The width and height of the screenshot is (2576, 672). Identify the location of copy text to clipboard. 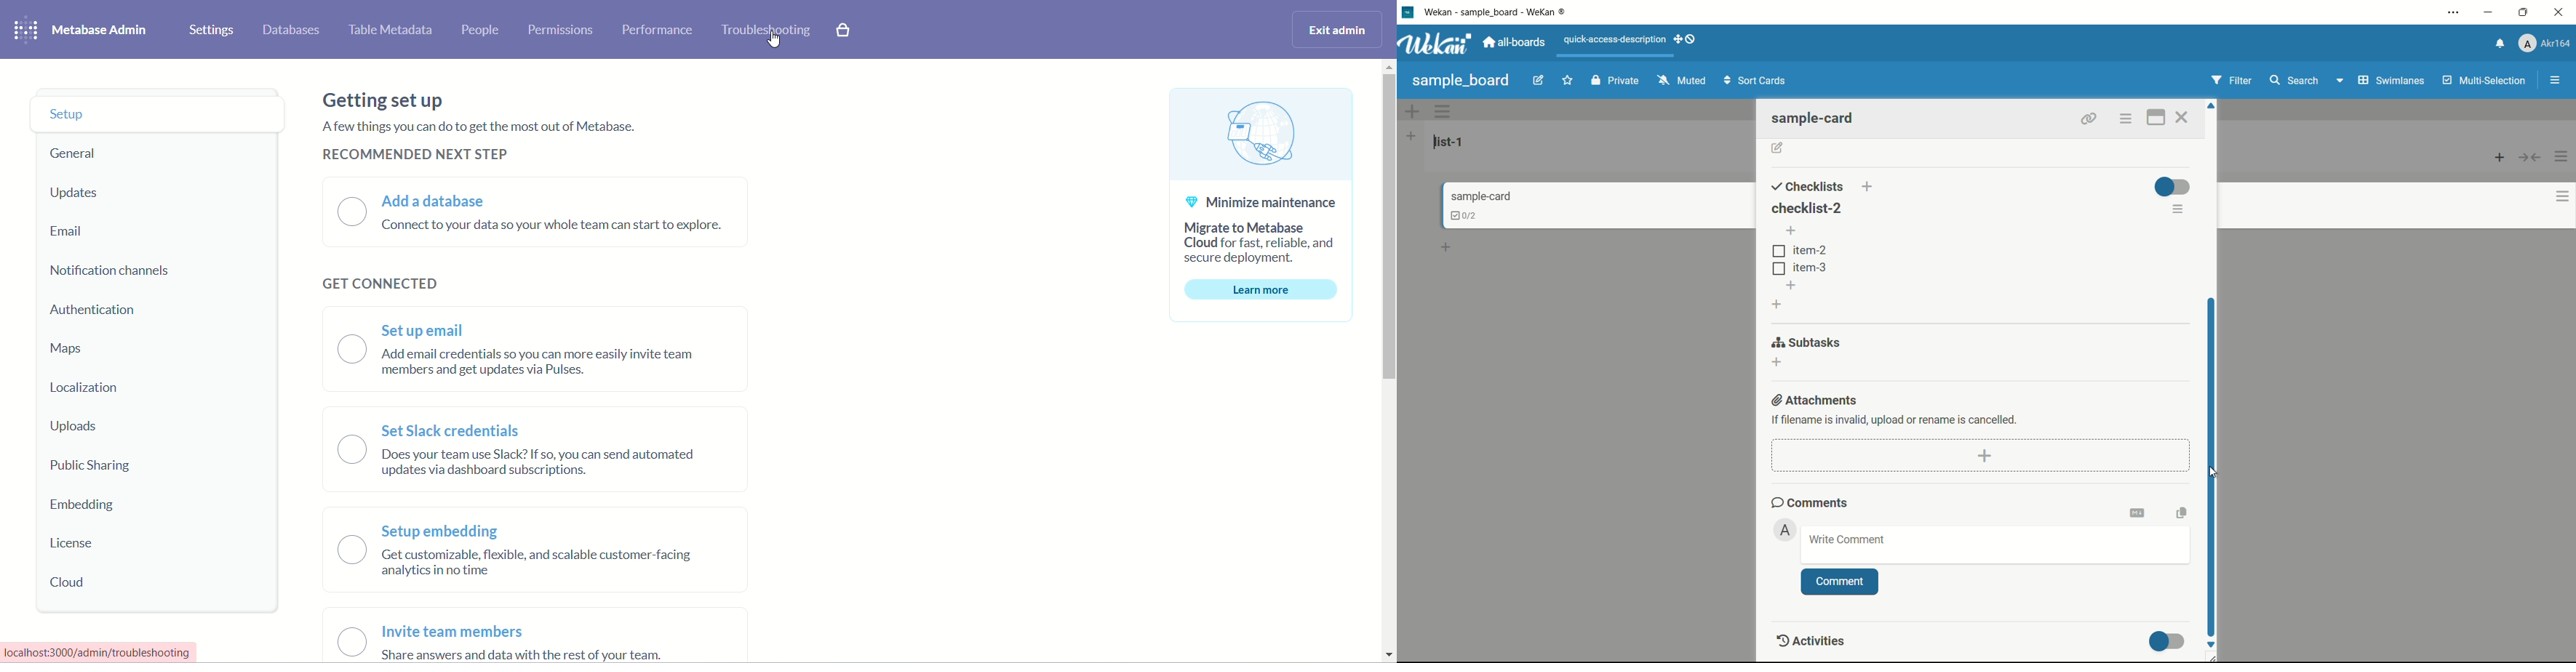
(2181, 512).